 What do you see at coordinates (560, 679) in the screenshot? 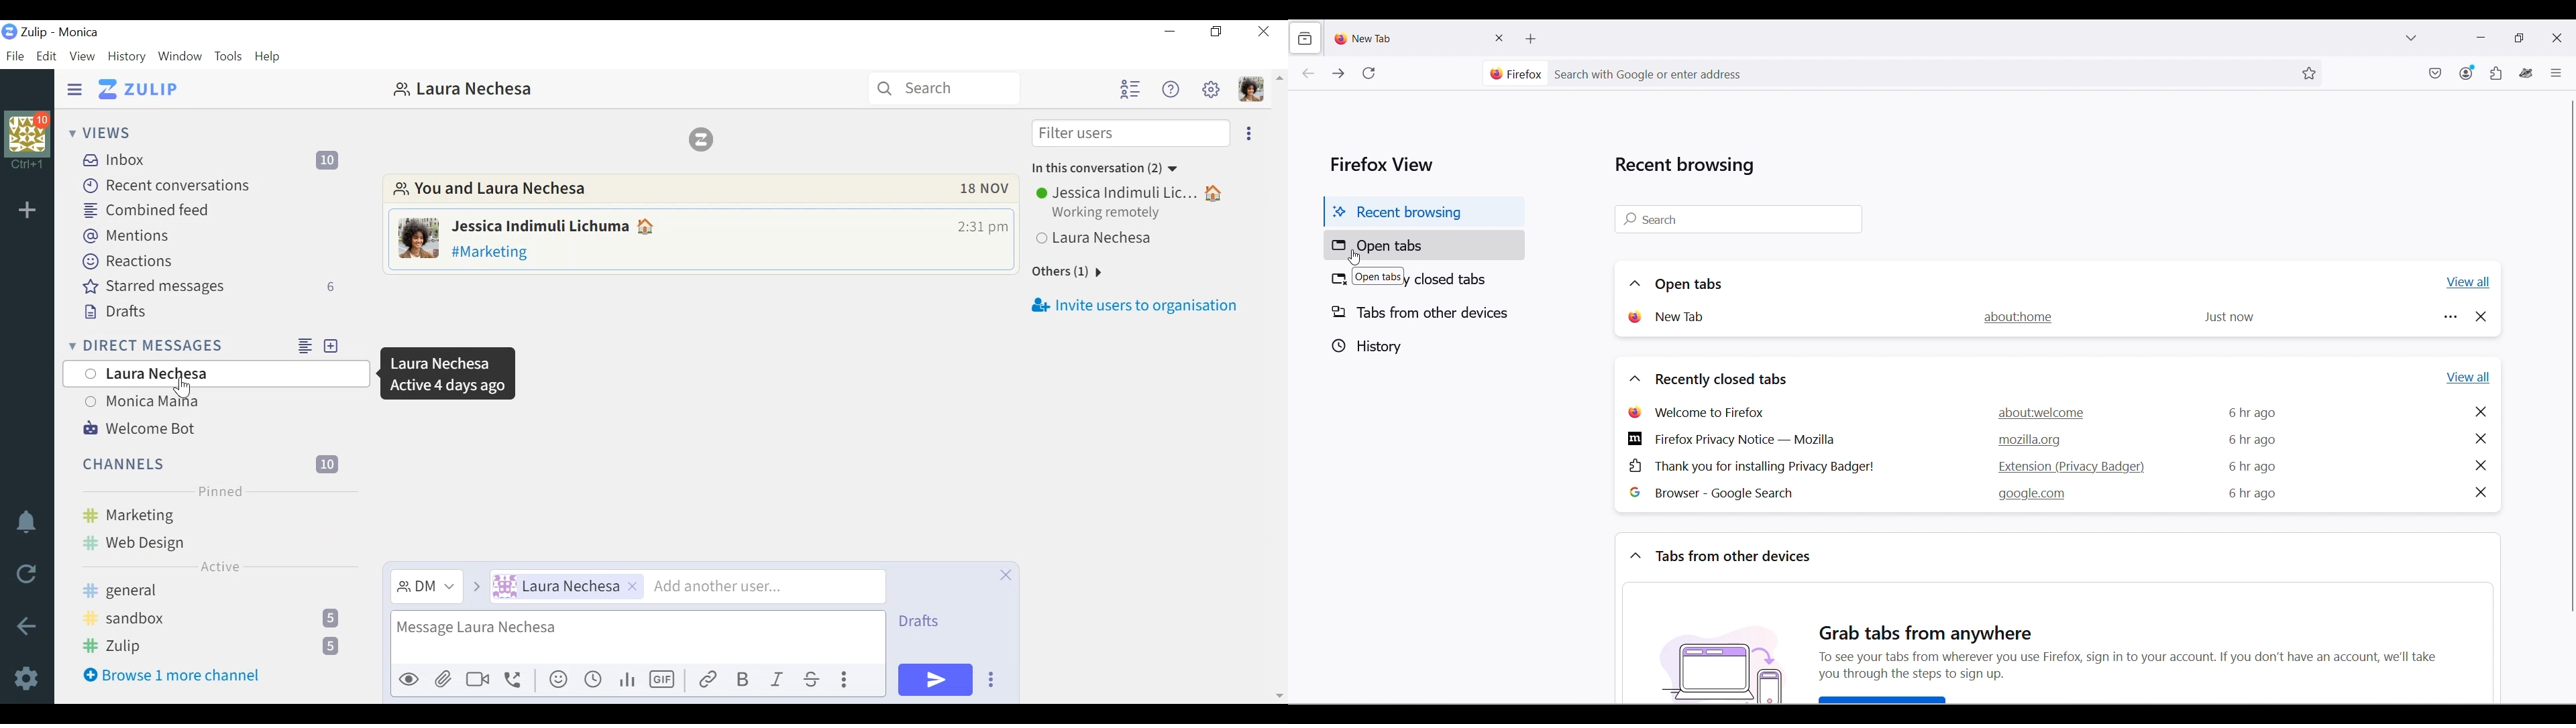
I see `Add emoji` at bounding box center [560, 679].